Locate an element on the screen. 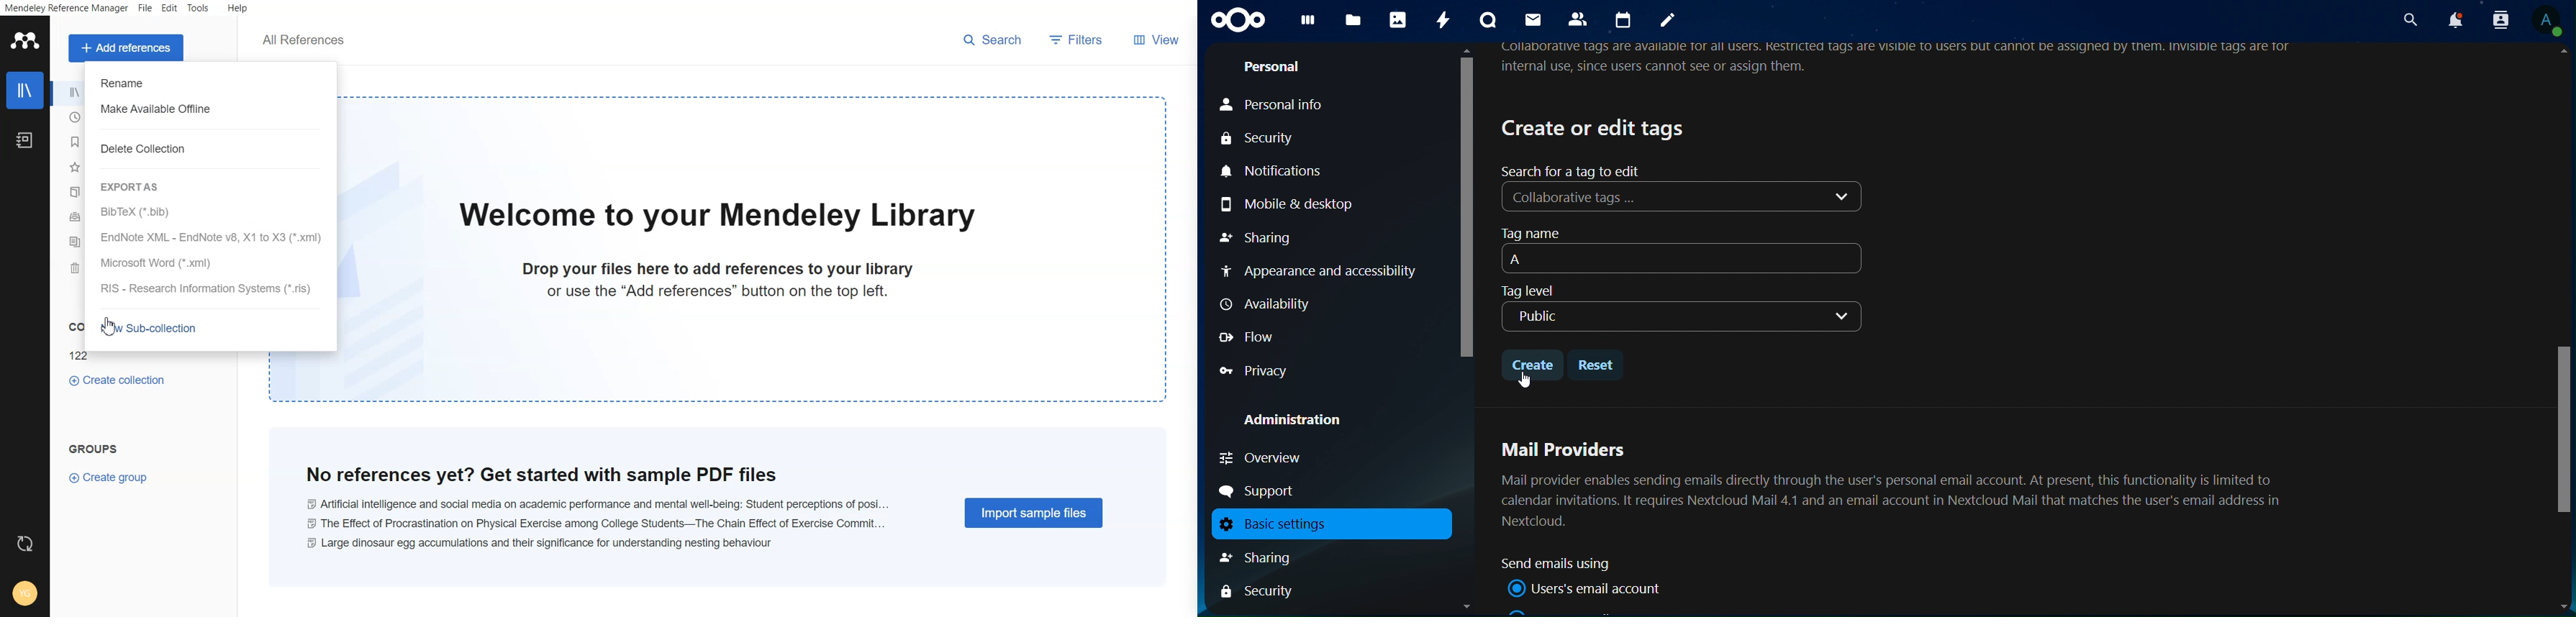  Tag level is located at coordinates (1528, 291).